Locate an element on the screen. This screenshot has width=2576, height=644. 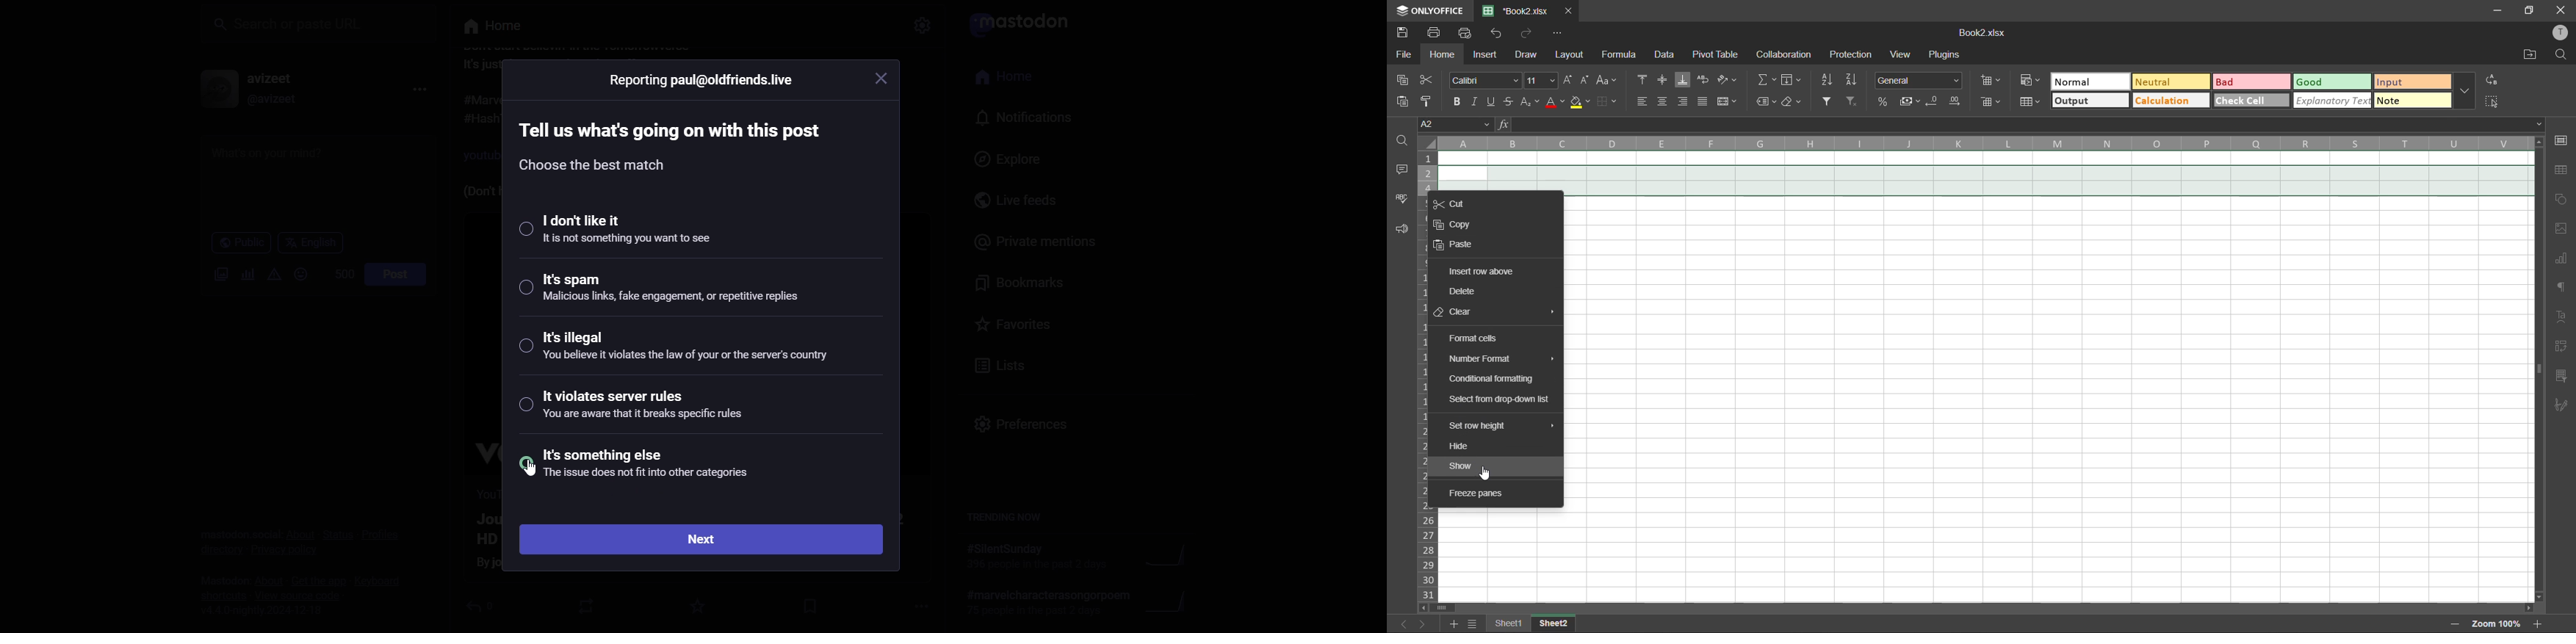
paste is located at coordinates (1403, 102).